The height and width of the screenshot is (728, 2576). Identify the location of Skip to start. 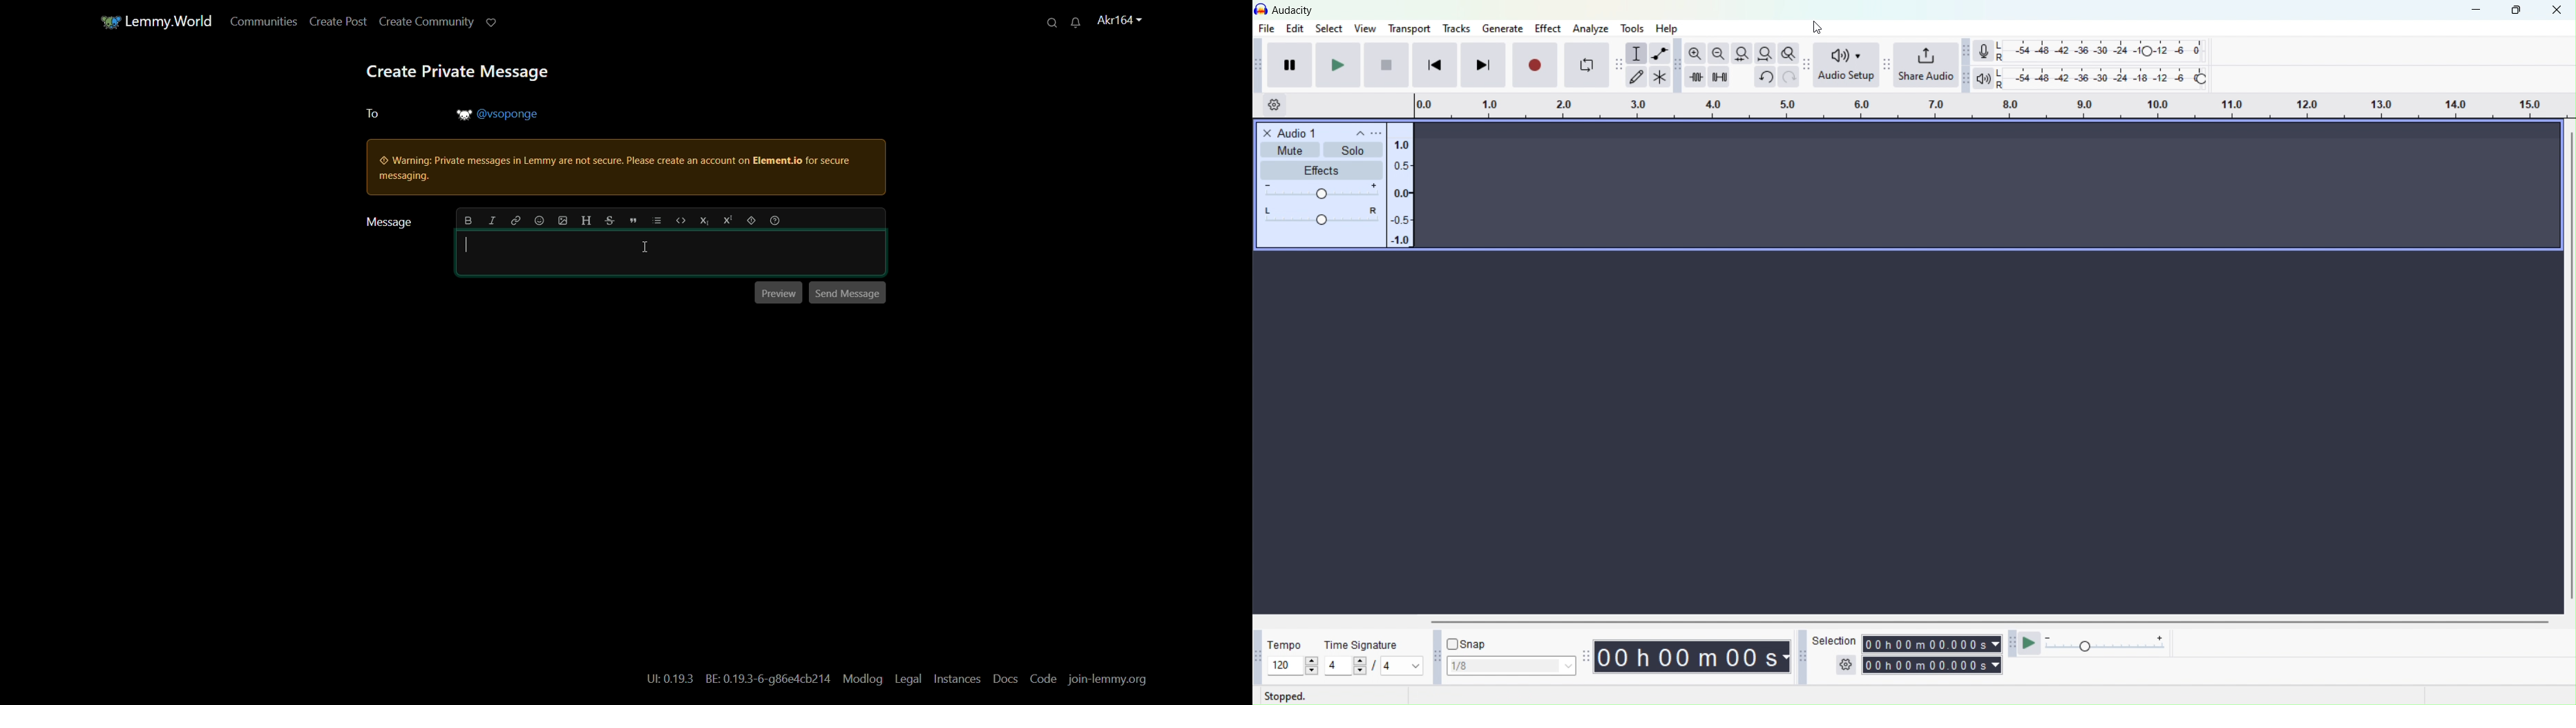
(1386, 65).